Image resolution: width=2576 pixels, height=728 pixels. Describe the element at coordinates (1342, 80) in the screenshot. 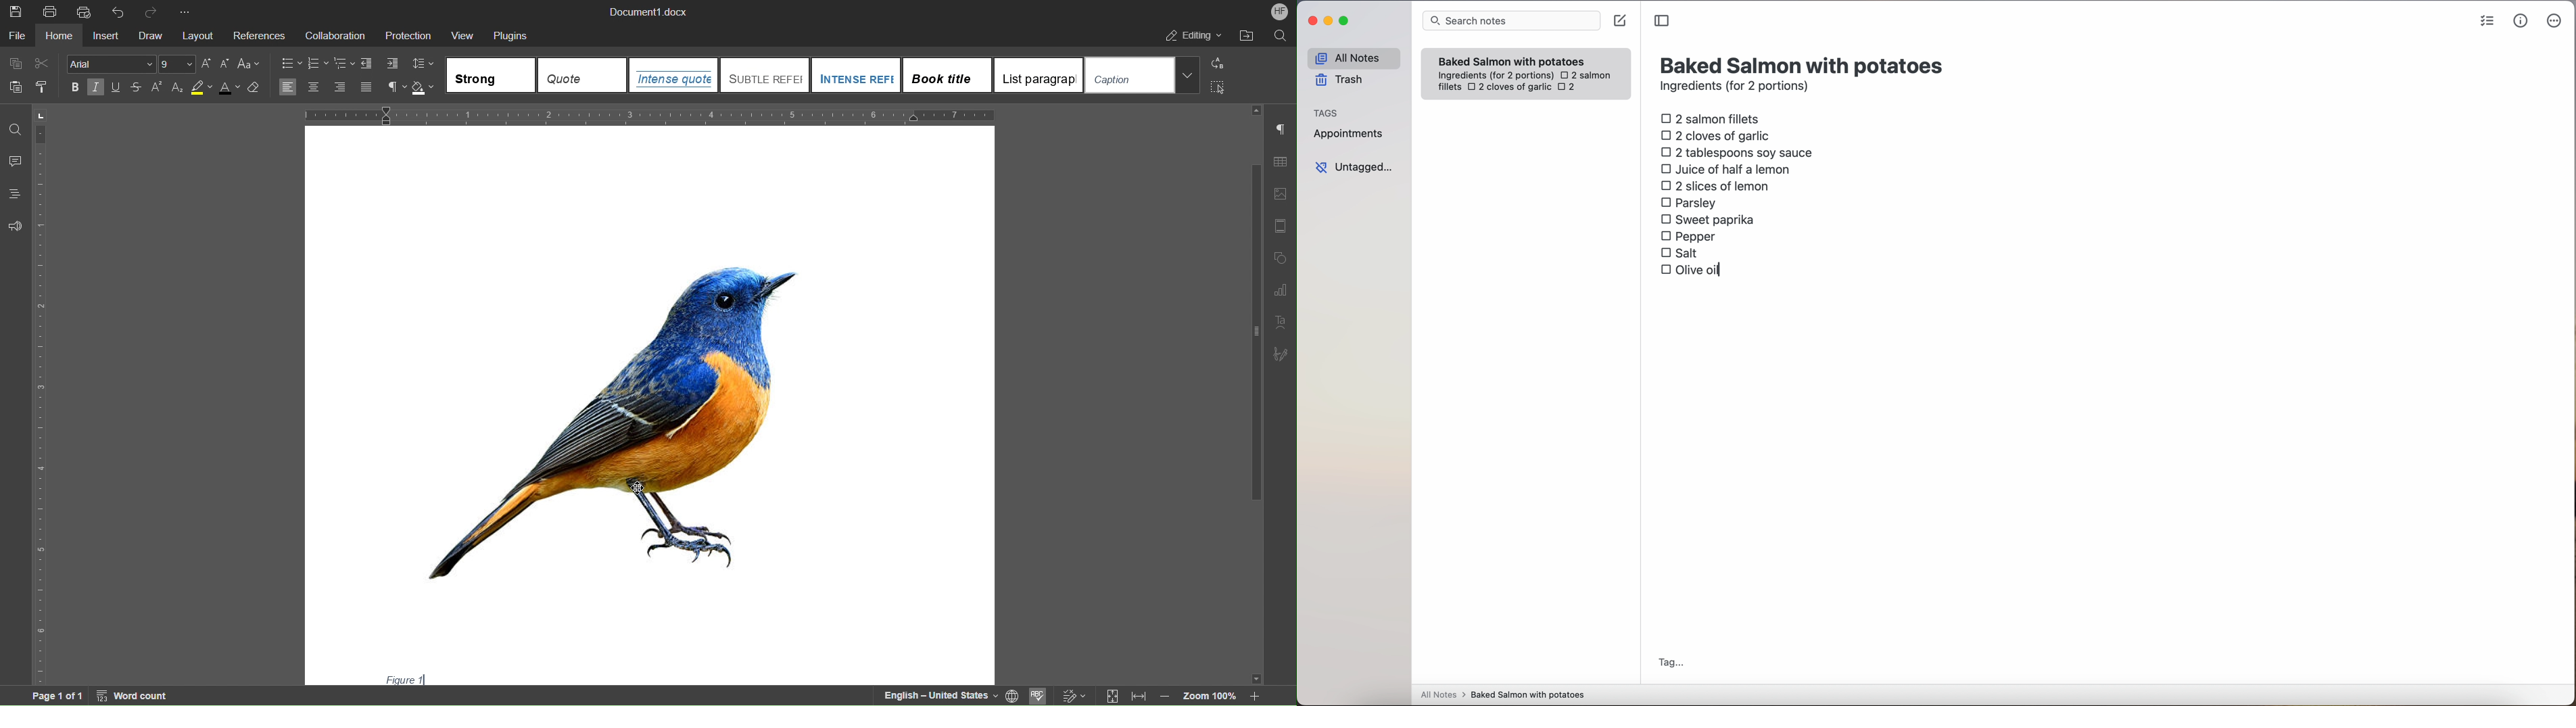

I see `trash` at that location.